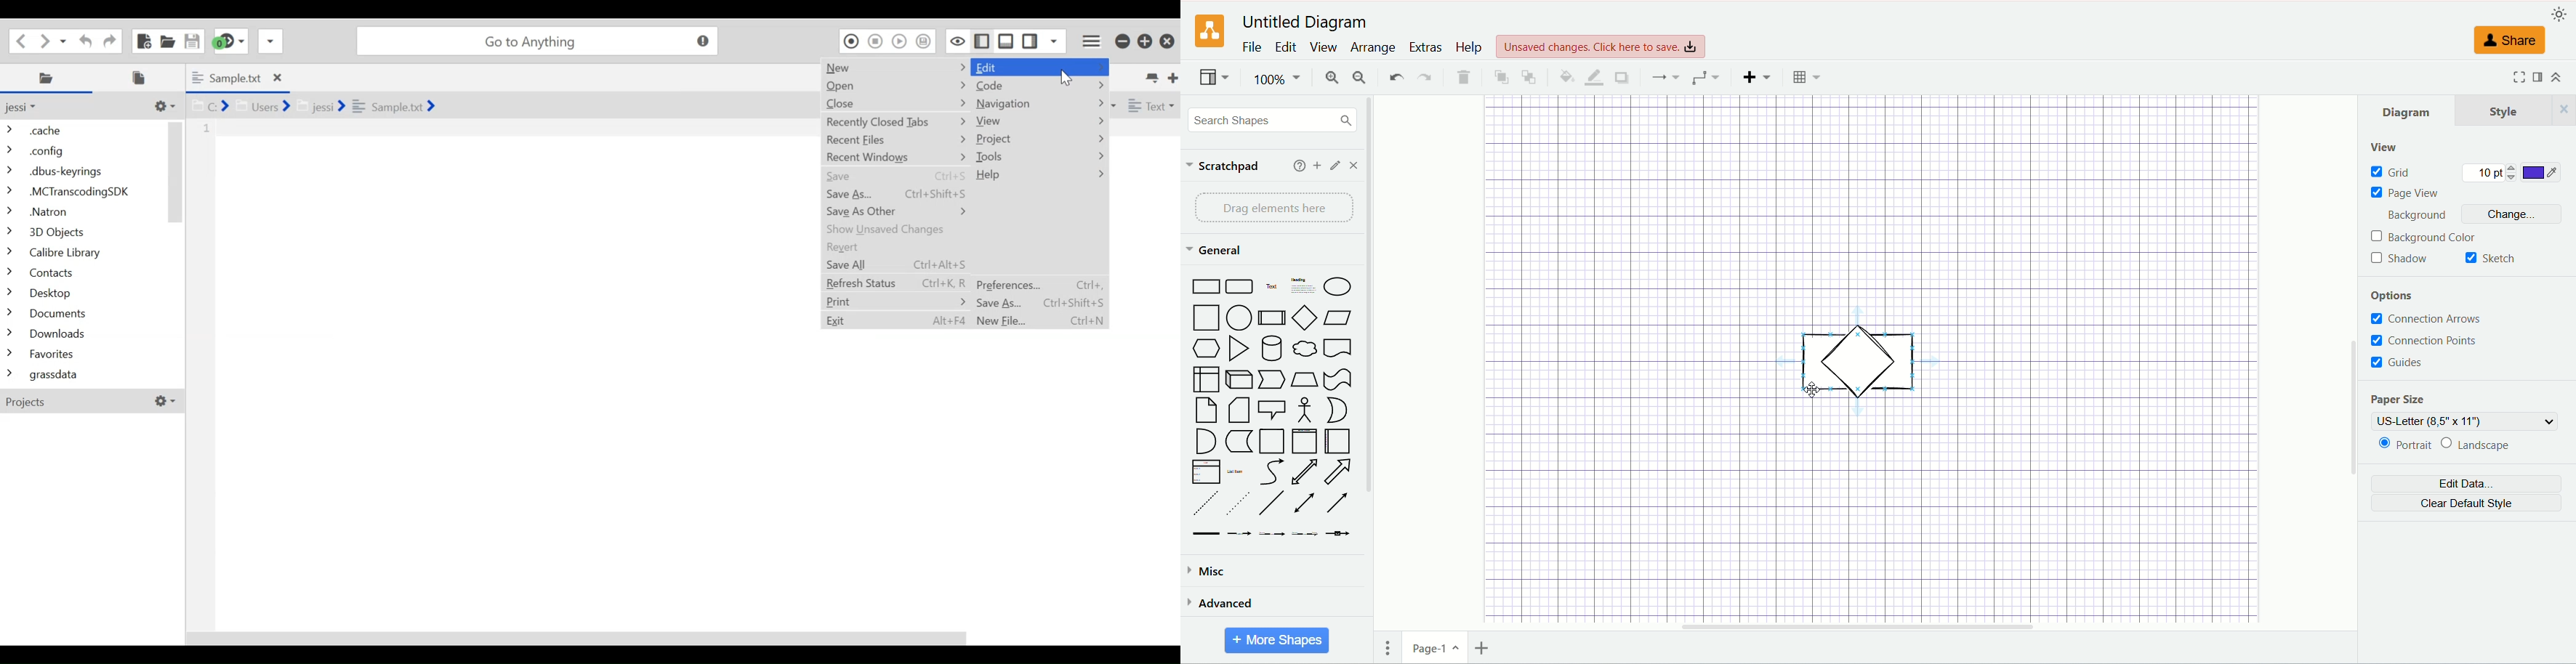  What do you see at coordinates (1275, 535) in the screenshot?
I see `Connector with 2 label` at bounding box center [1275, 535].